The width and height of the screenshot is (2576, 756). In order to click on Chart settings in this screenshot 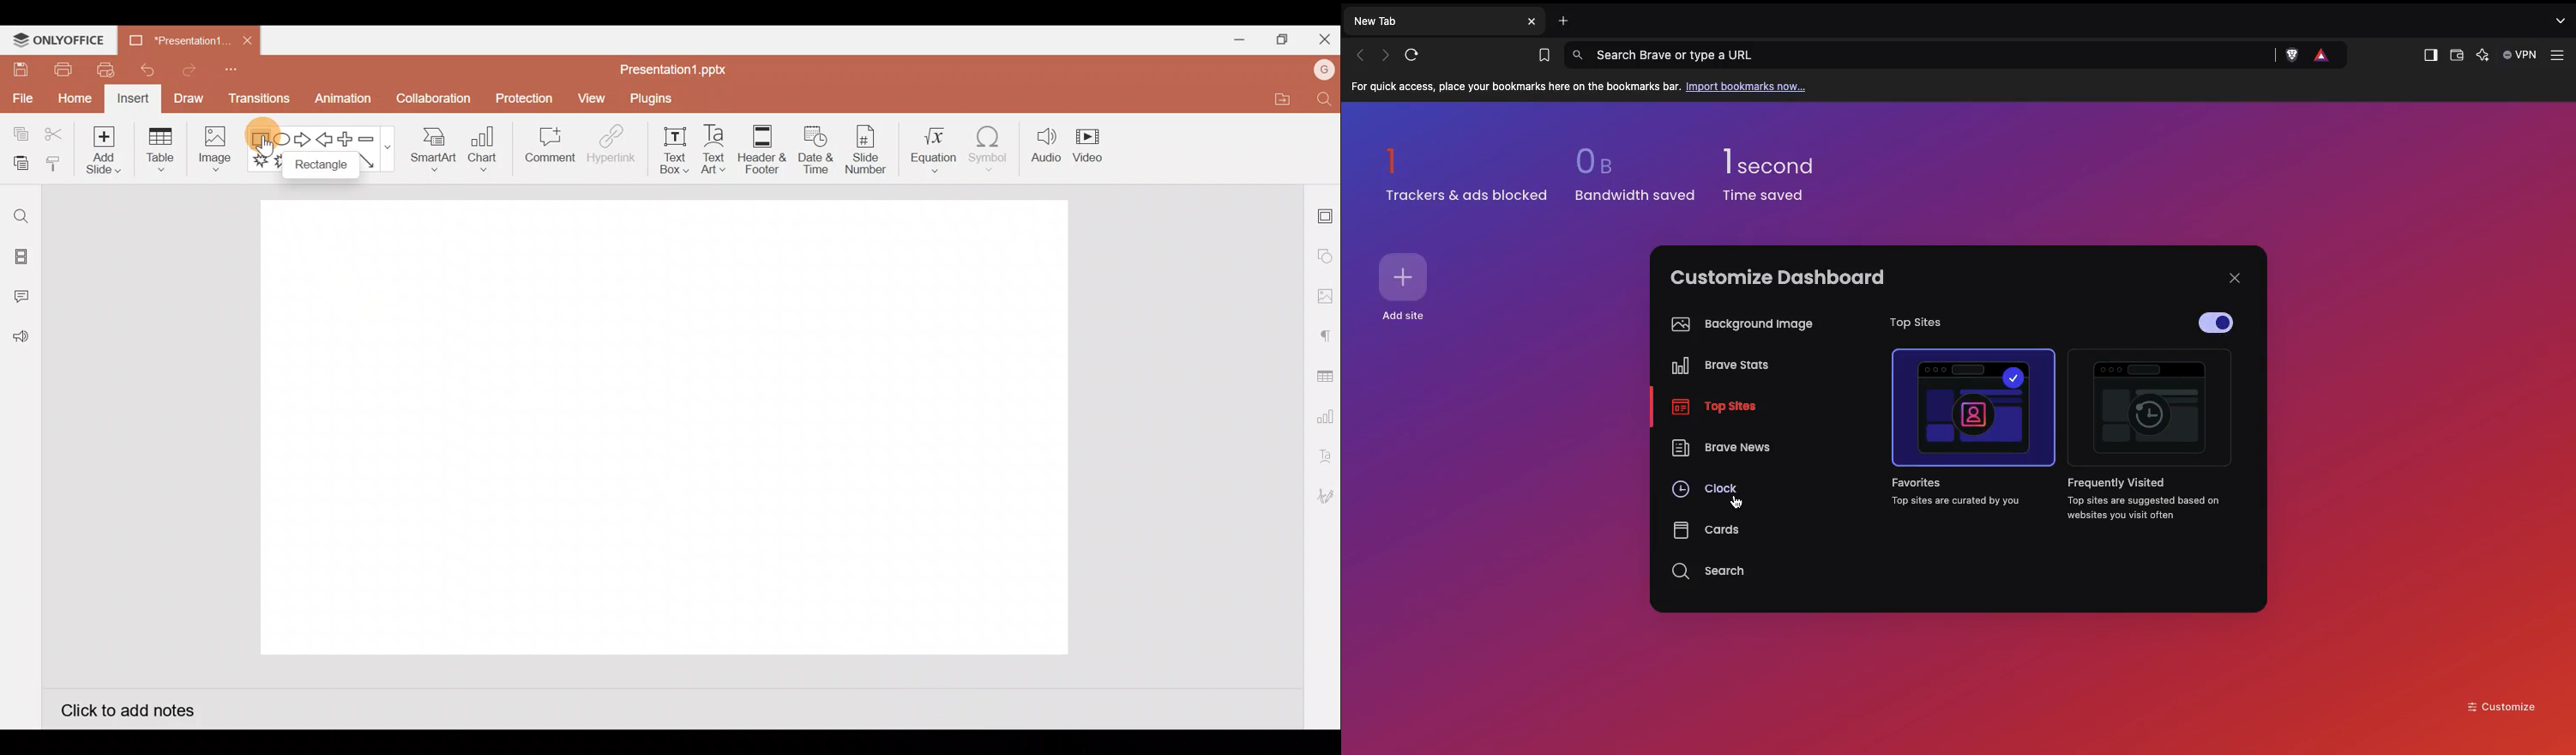, I will do `click(1323, 414)`.